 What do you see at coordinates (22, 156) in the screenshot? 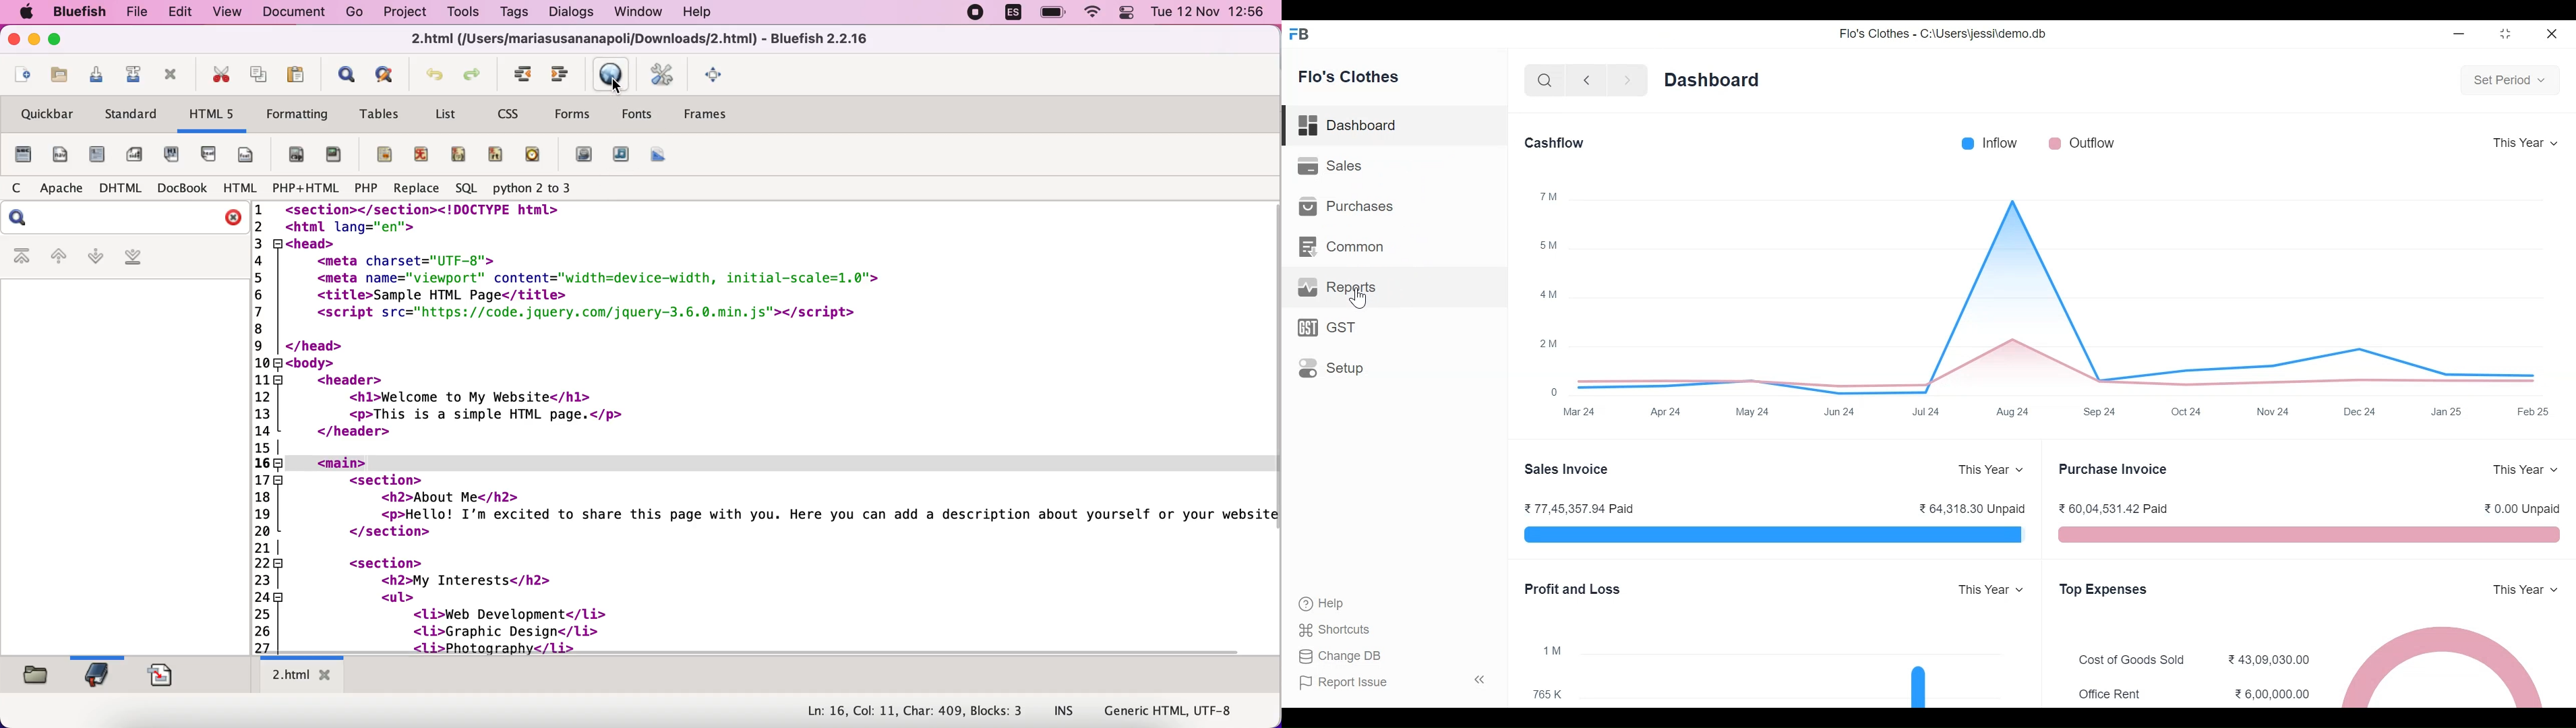
I see `quickstar` at bounding box center [22, 156].